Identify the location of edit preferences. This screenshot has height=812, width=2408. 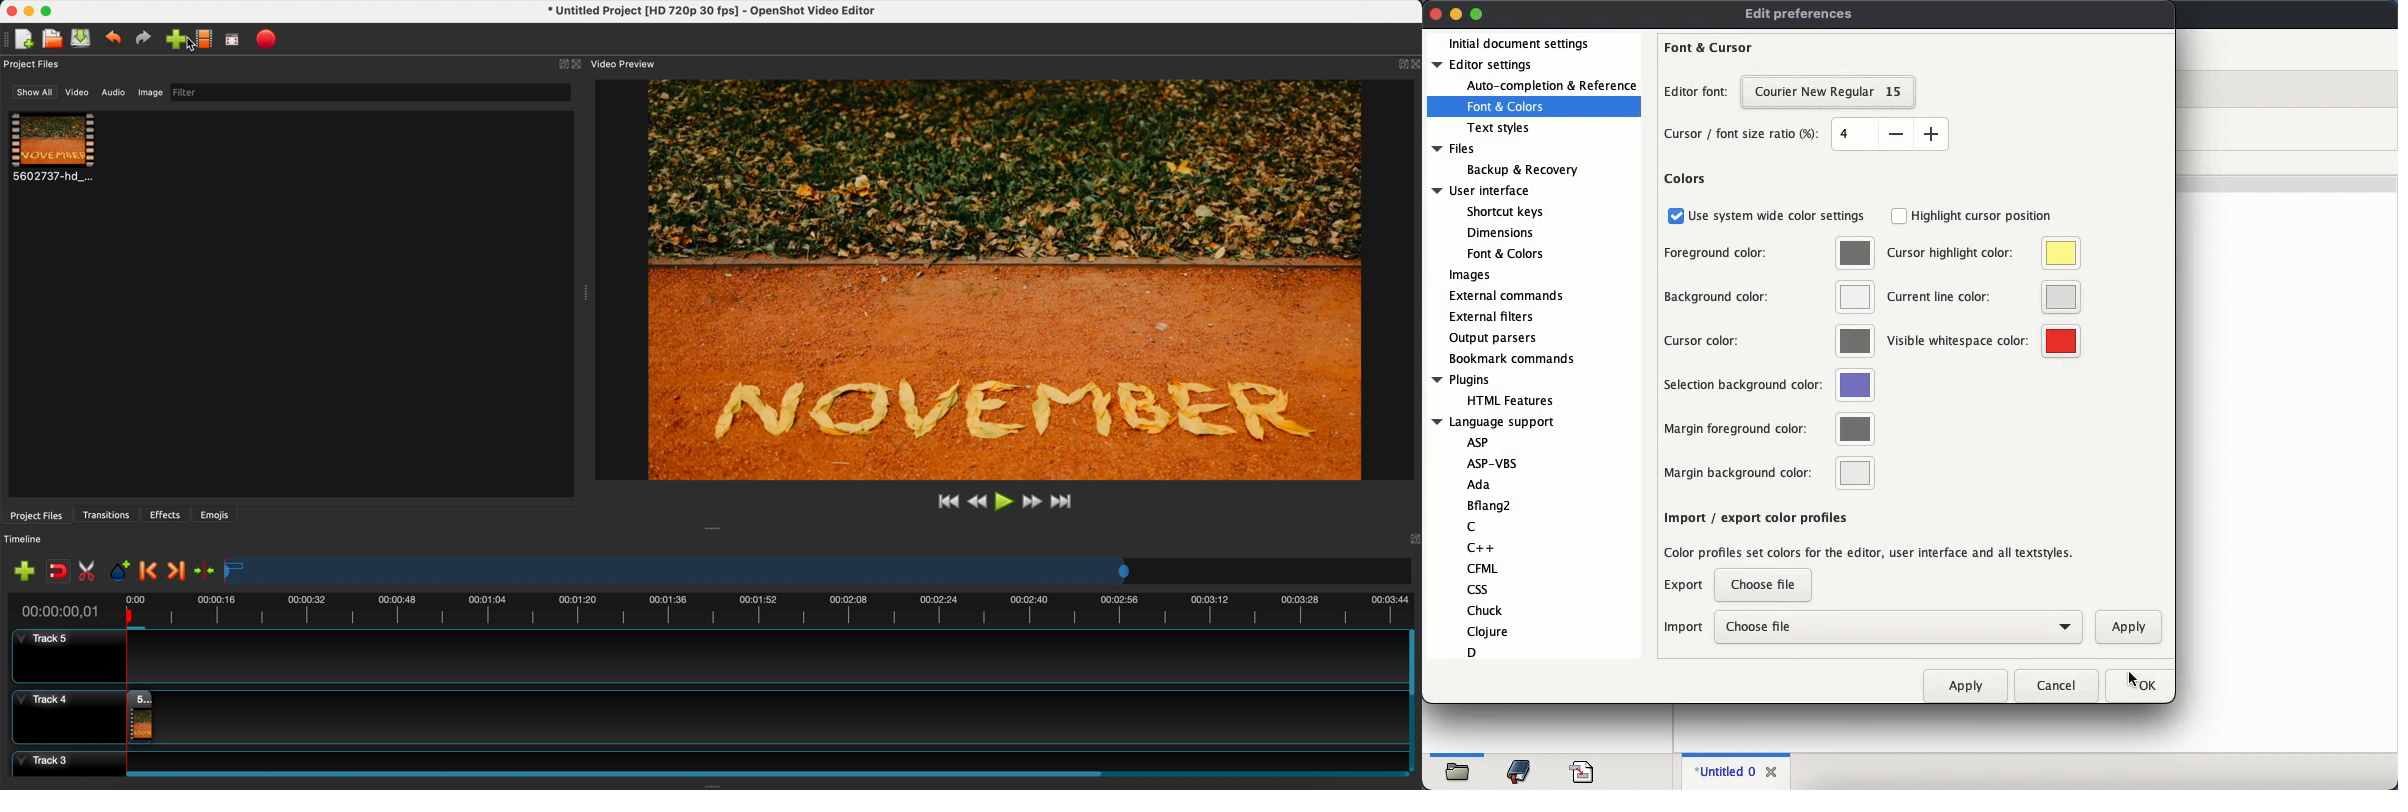
(1799, 15).